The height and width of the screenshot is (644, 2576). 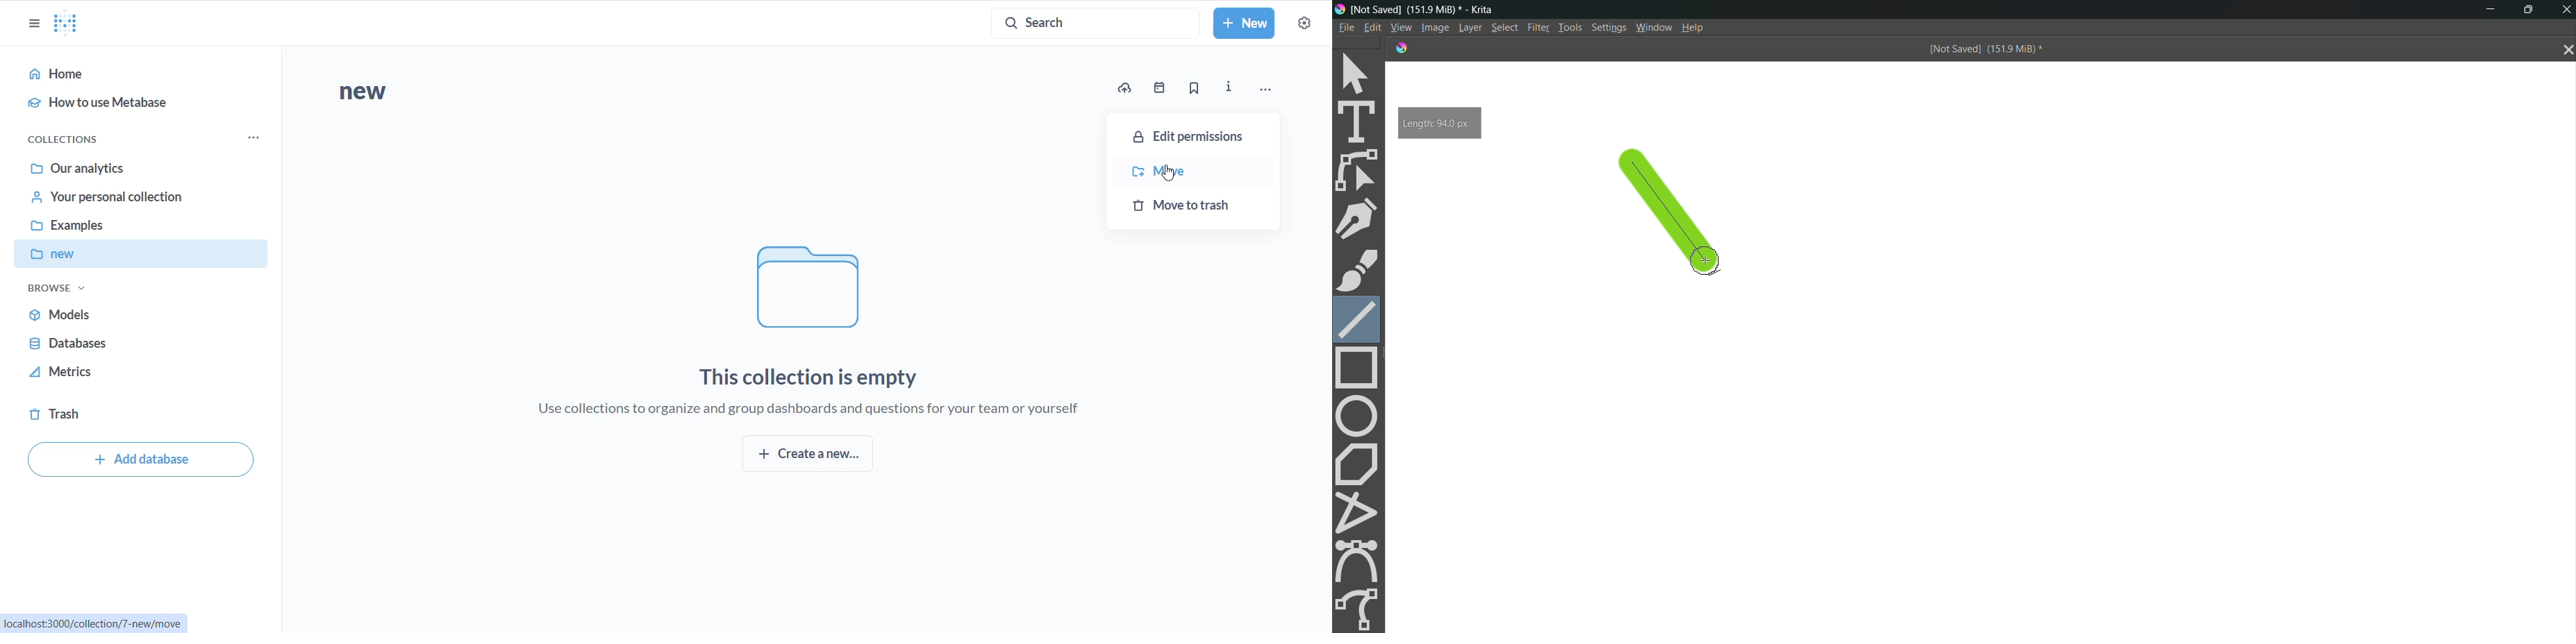 I want to click on freehand, so click(x=1360, y=607).